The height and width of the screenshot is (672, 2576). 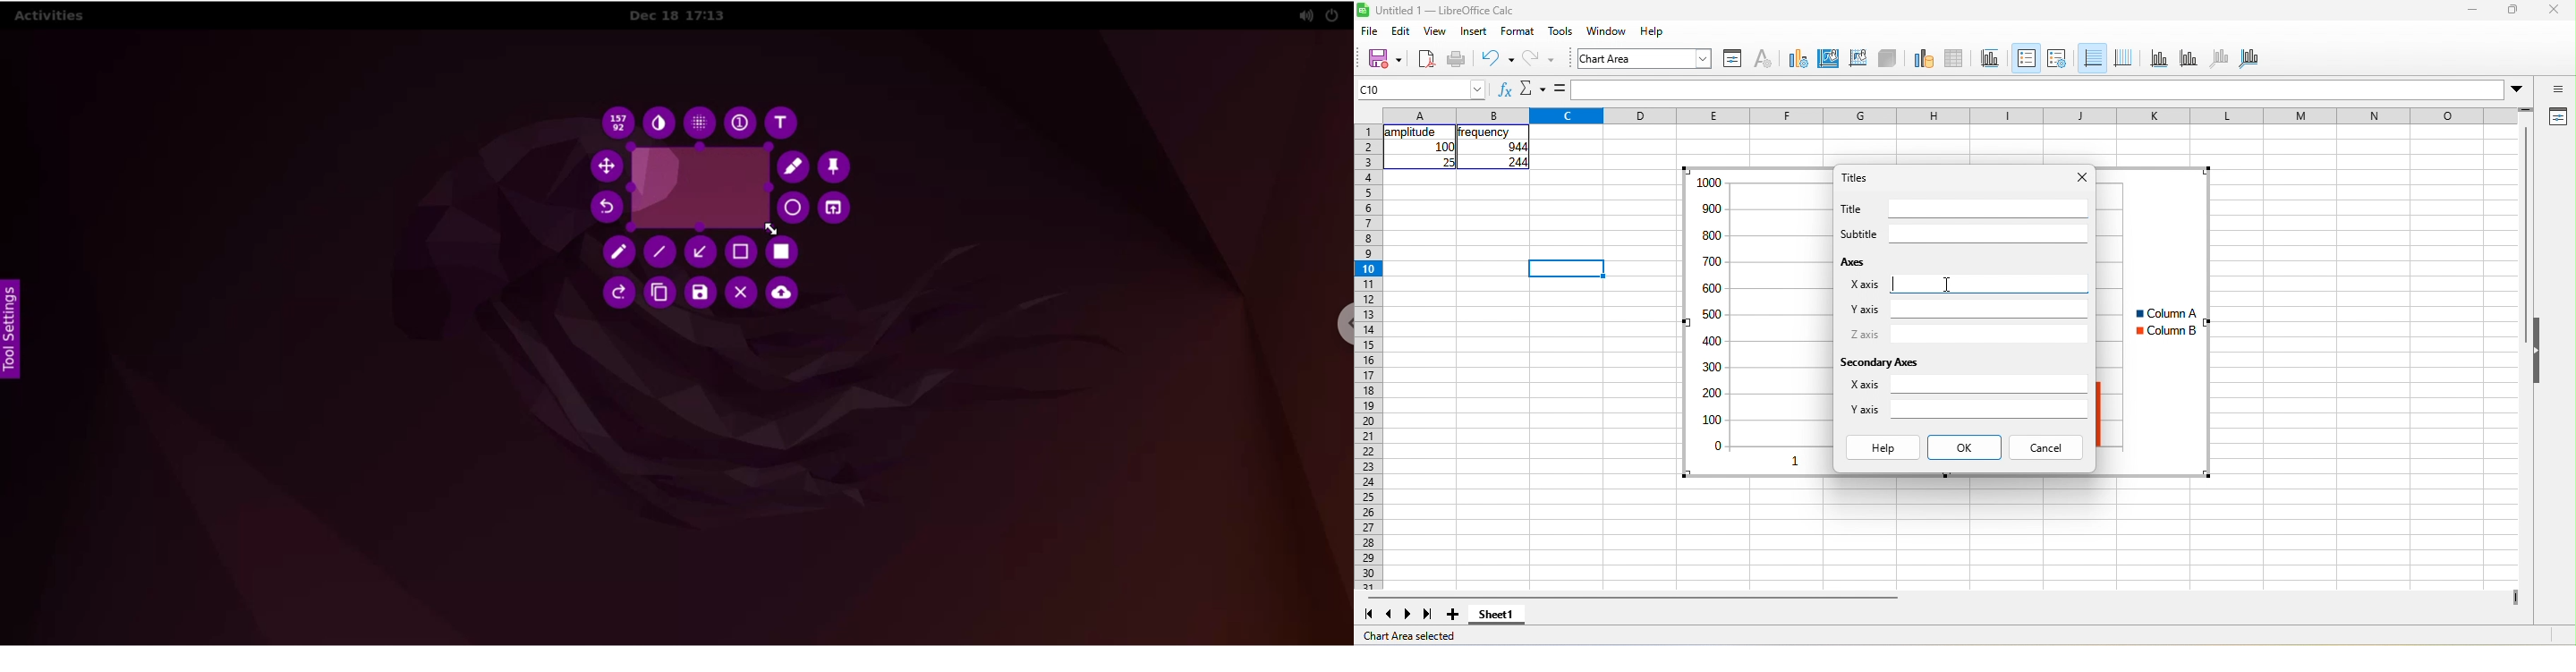 I want to click on arrow as paint tool, so click(x=703, y=252).